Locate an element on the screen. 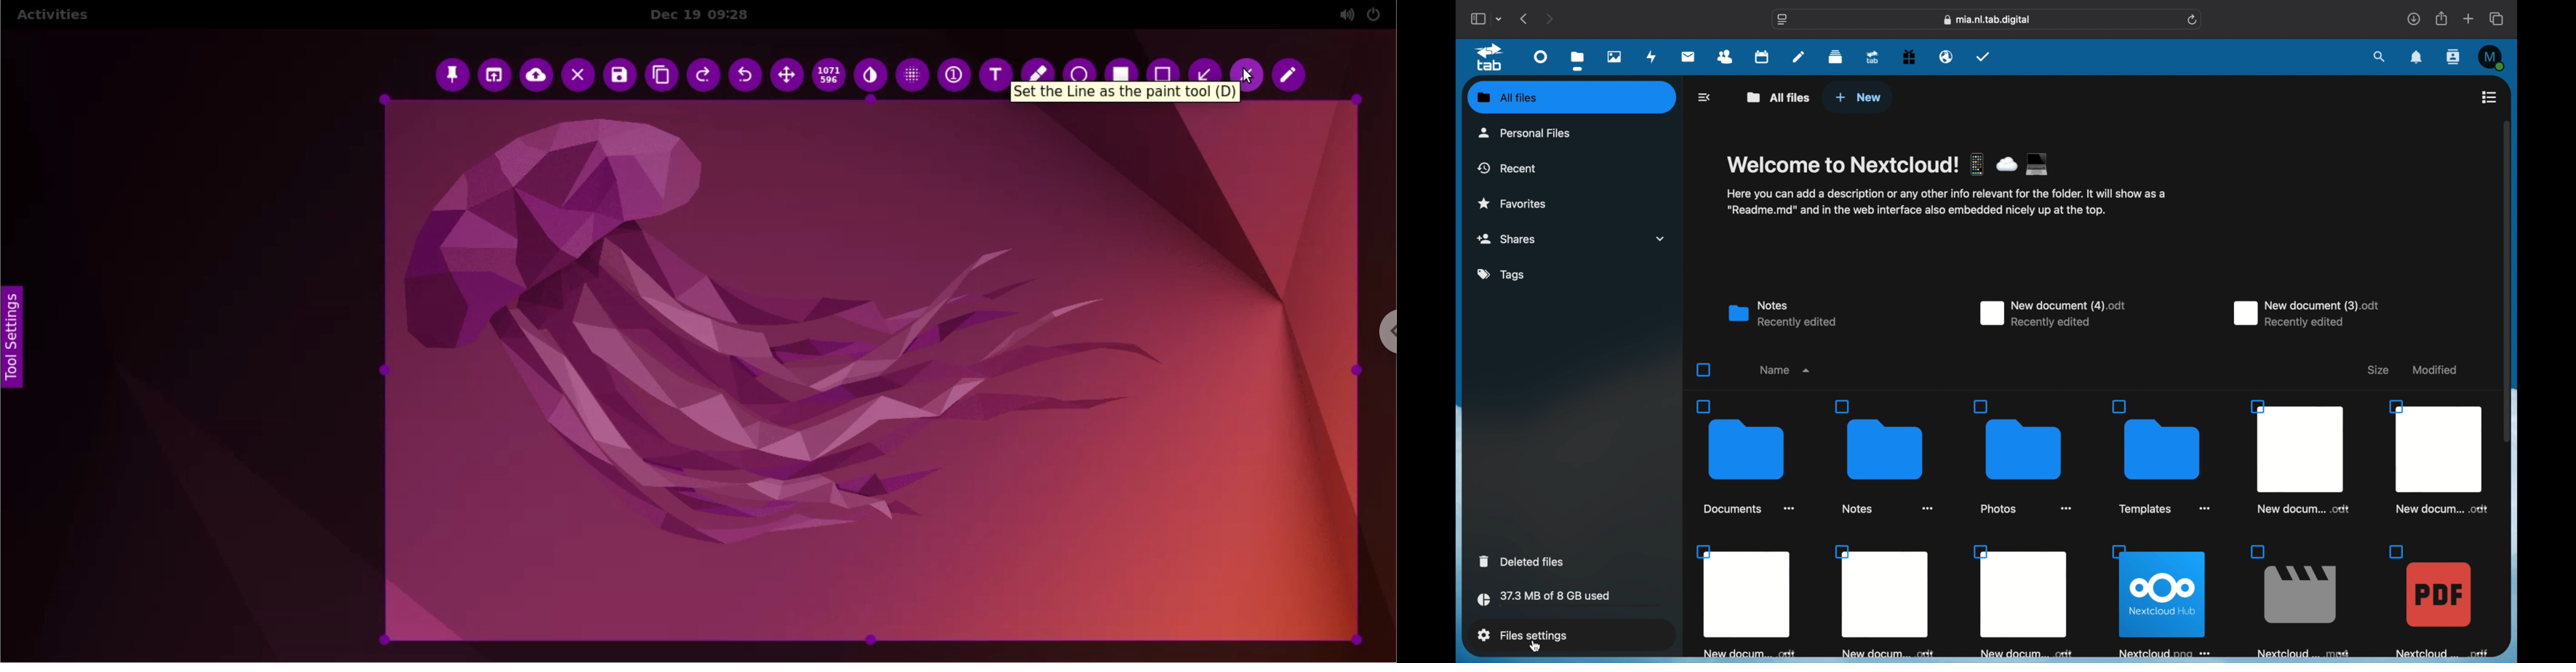 The image size is (2576, 672). tab is located at coordinates (1490, 58).